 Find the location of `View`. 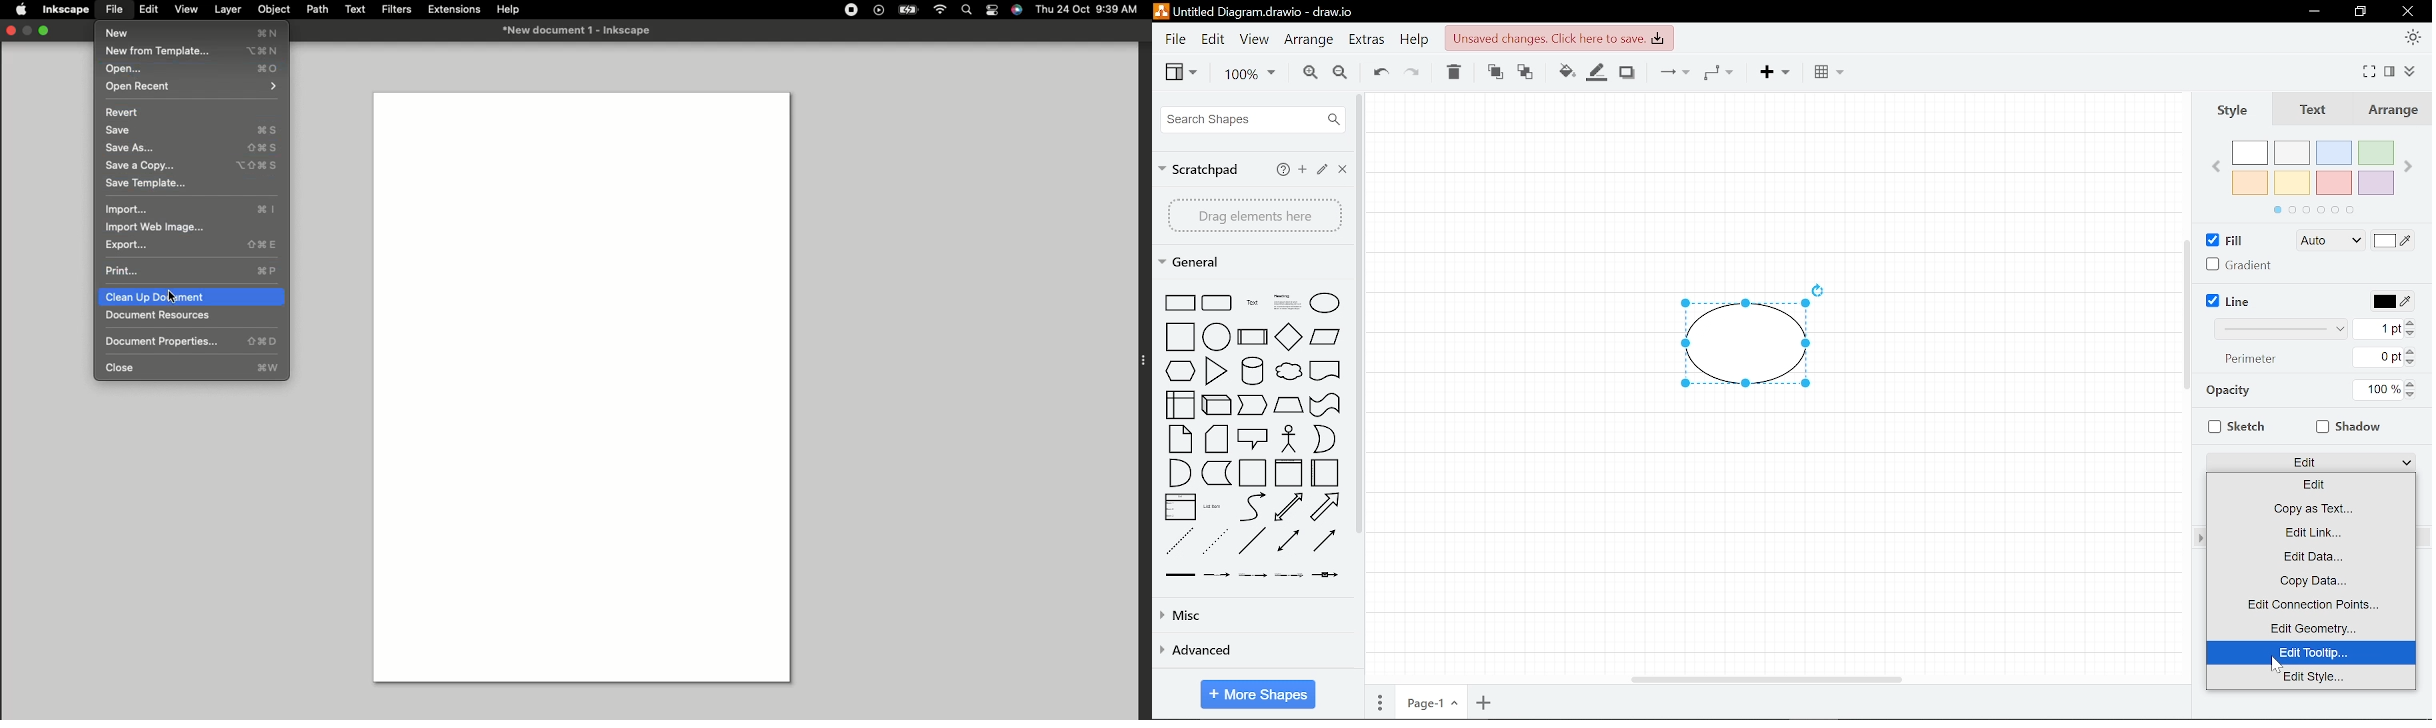

View is located at coordinates (184, 9).